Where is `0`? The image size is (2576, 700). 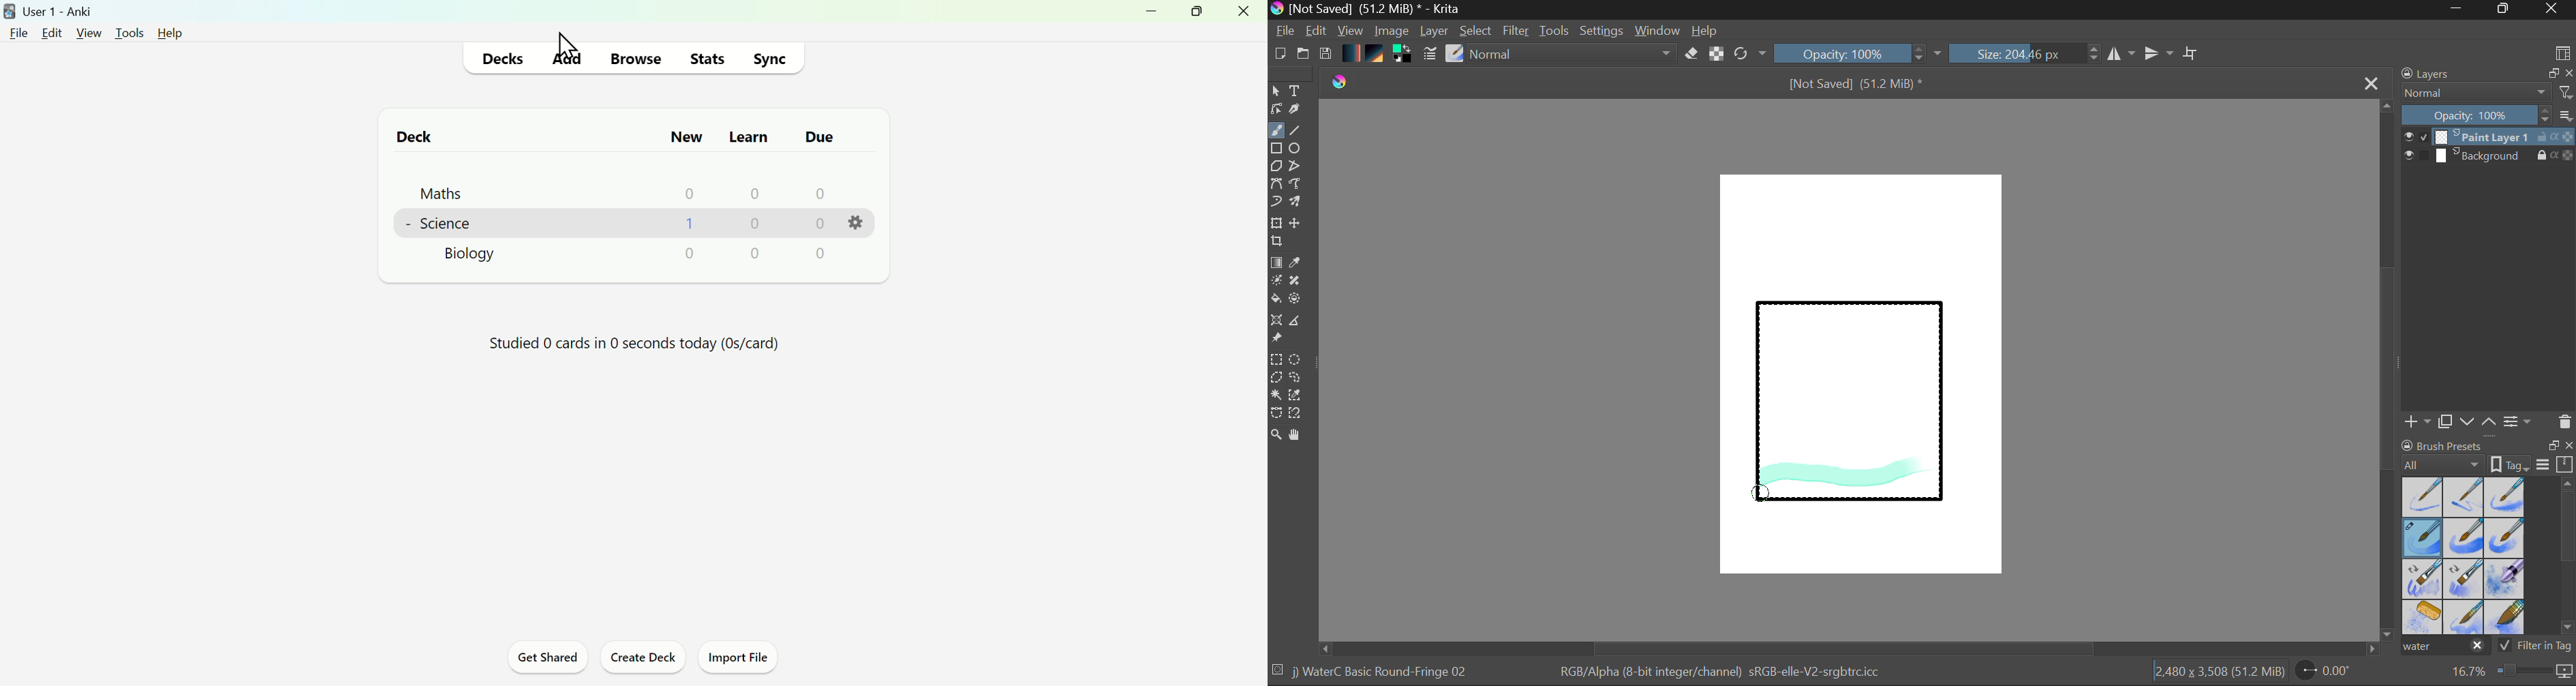
0 is located at coordinates (690, 252).